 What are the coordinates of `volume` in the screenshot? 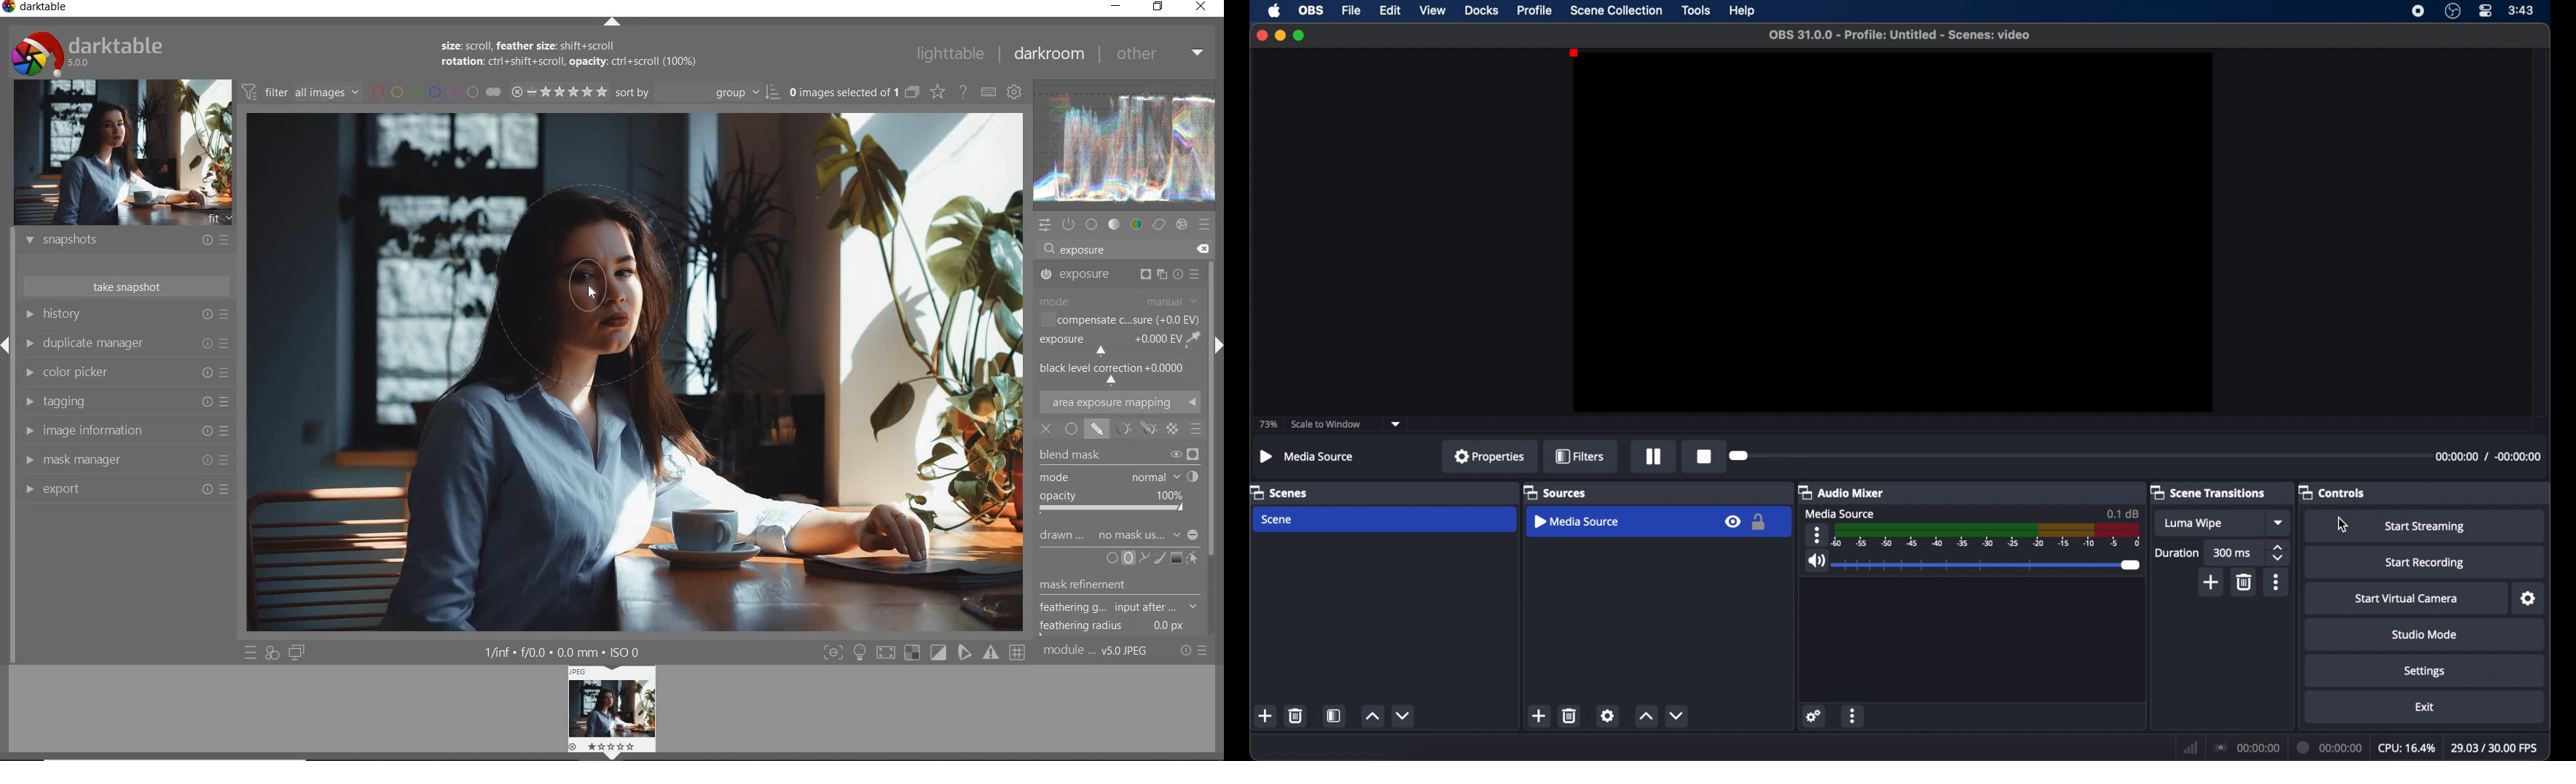 It's located at (1815, 562).